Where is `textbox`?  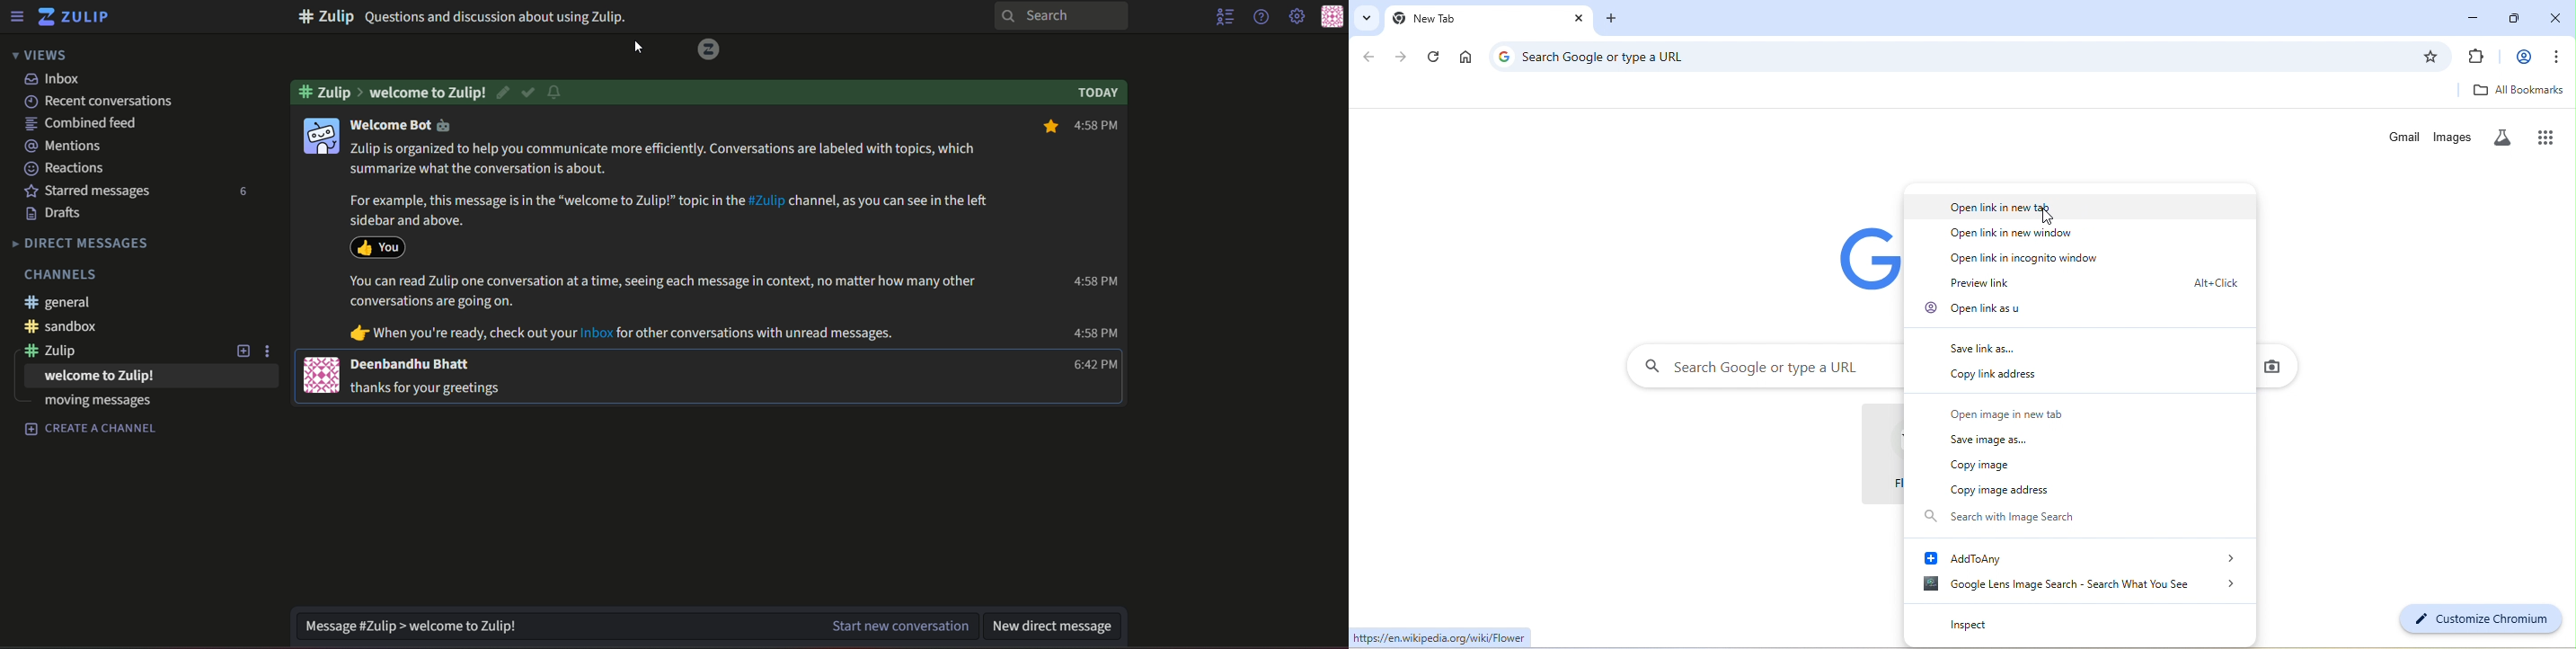 textbox is located at coordinates (548, 626).